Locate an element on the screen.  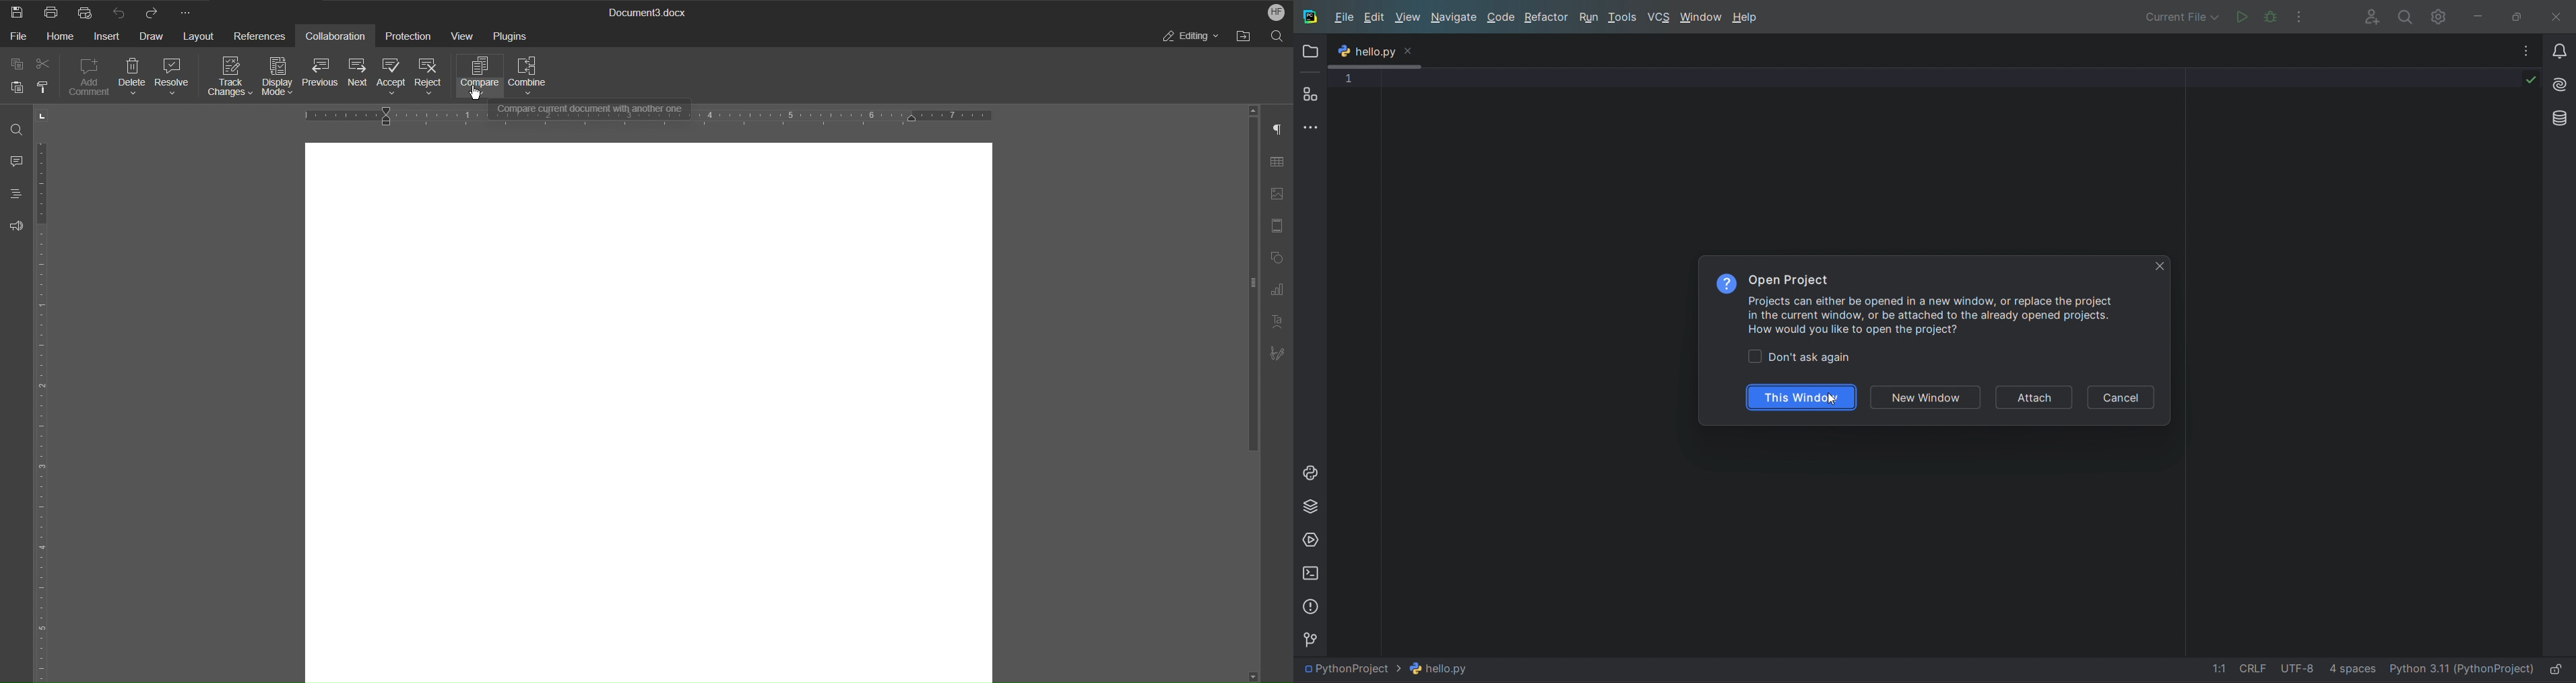
Document3.docx is located at coordinates (649, 11).